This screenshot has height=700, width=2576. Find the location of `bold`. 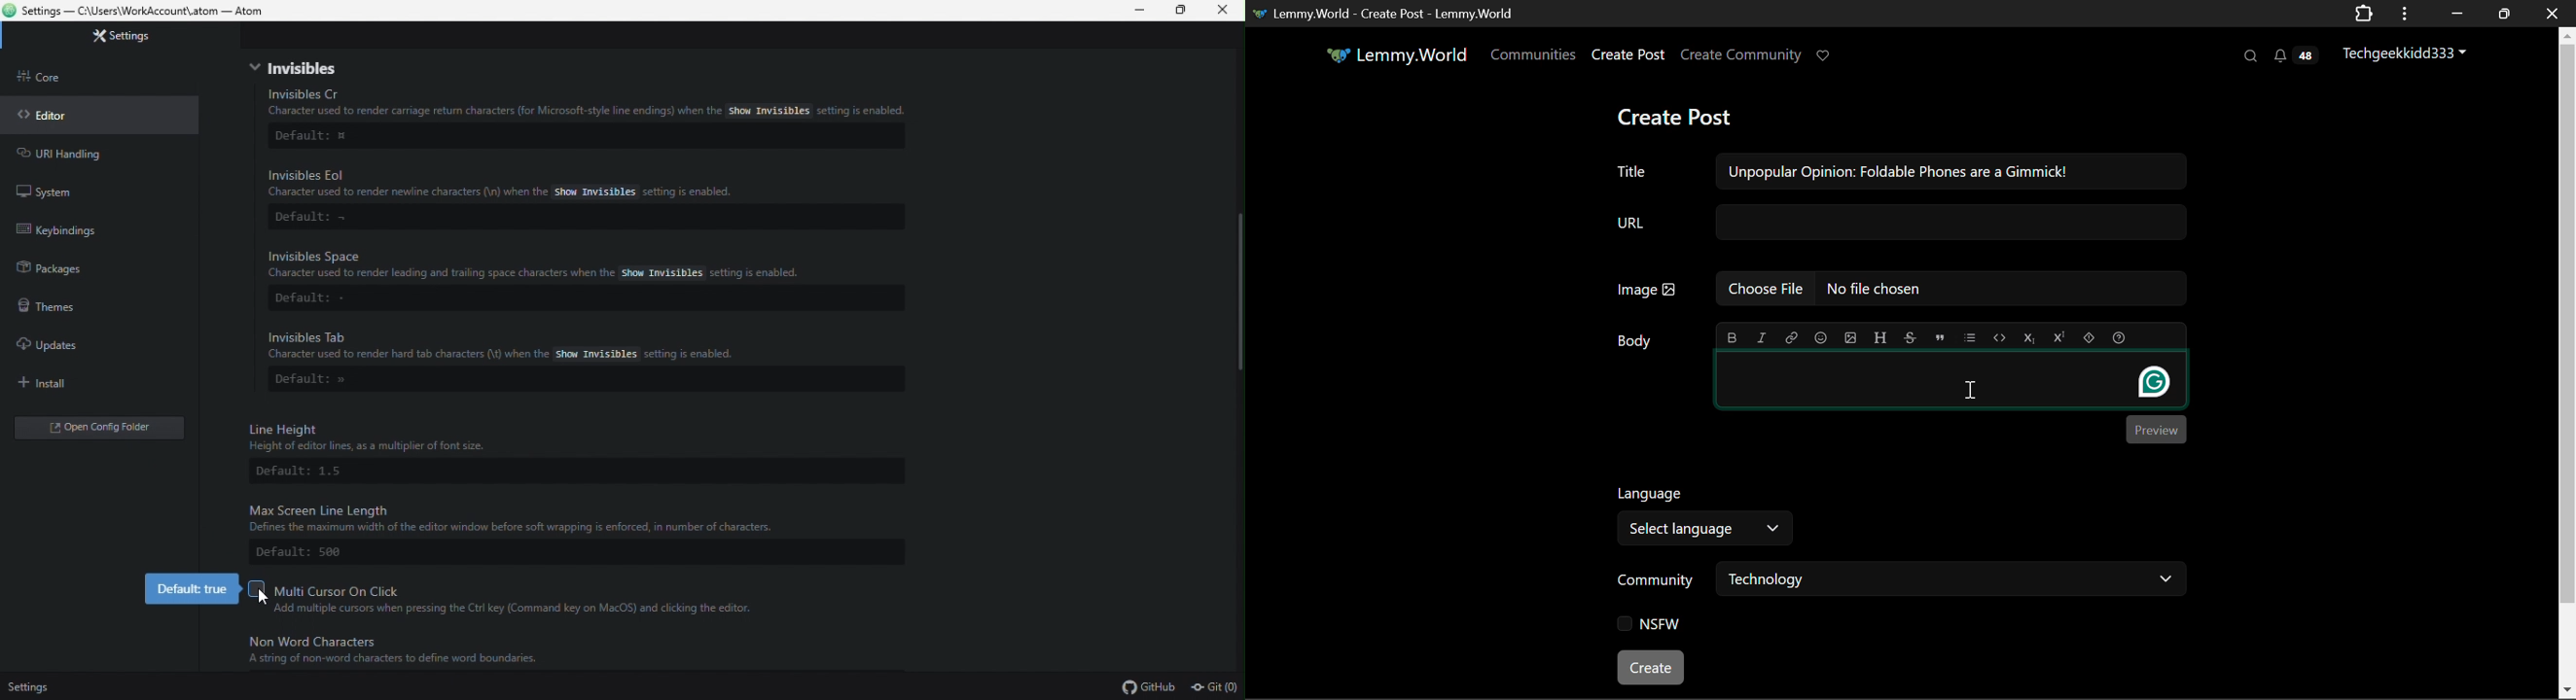

bold is located at coordinates (1733, 335).